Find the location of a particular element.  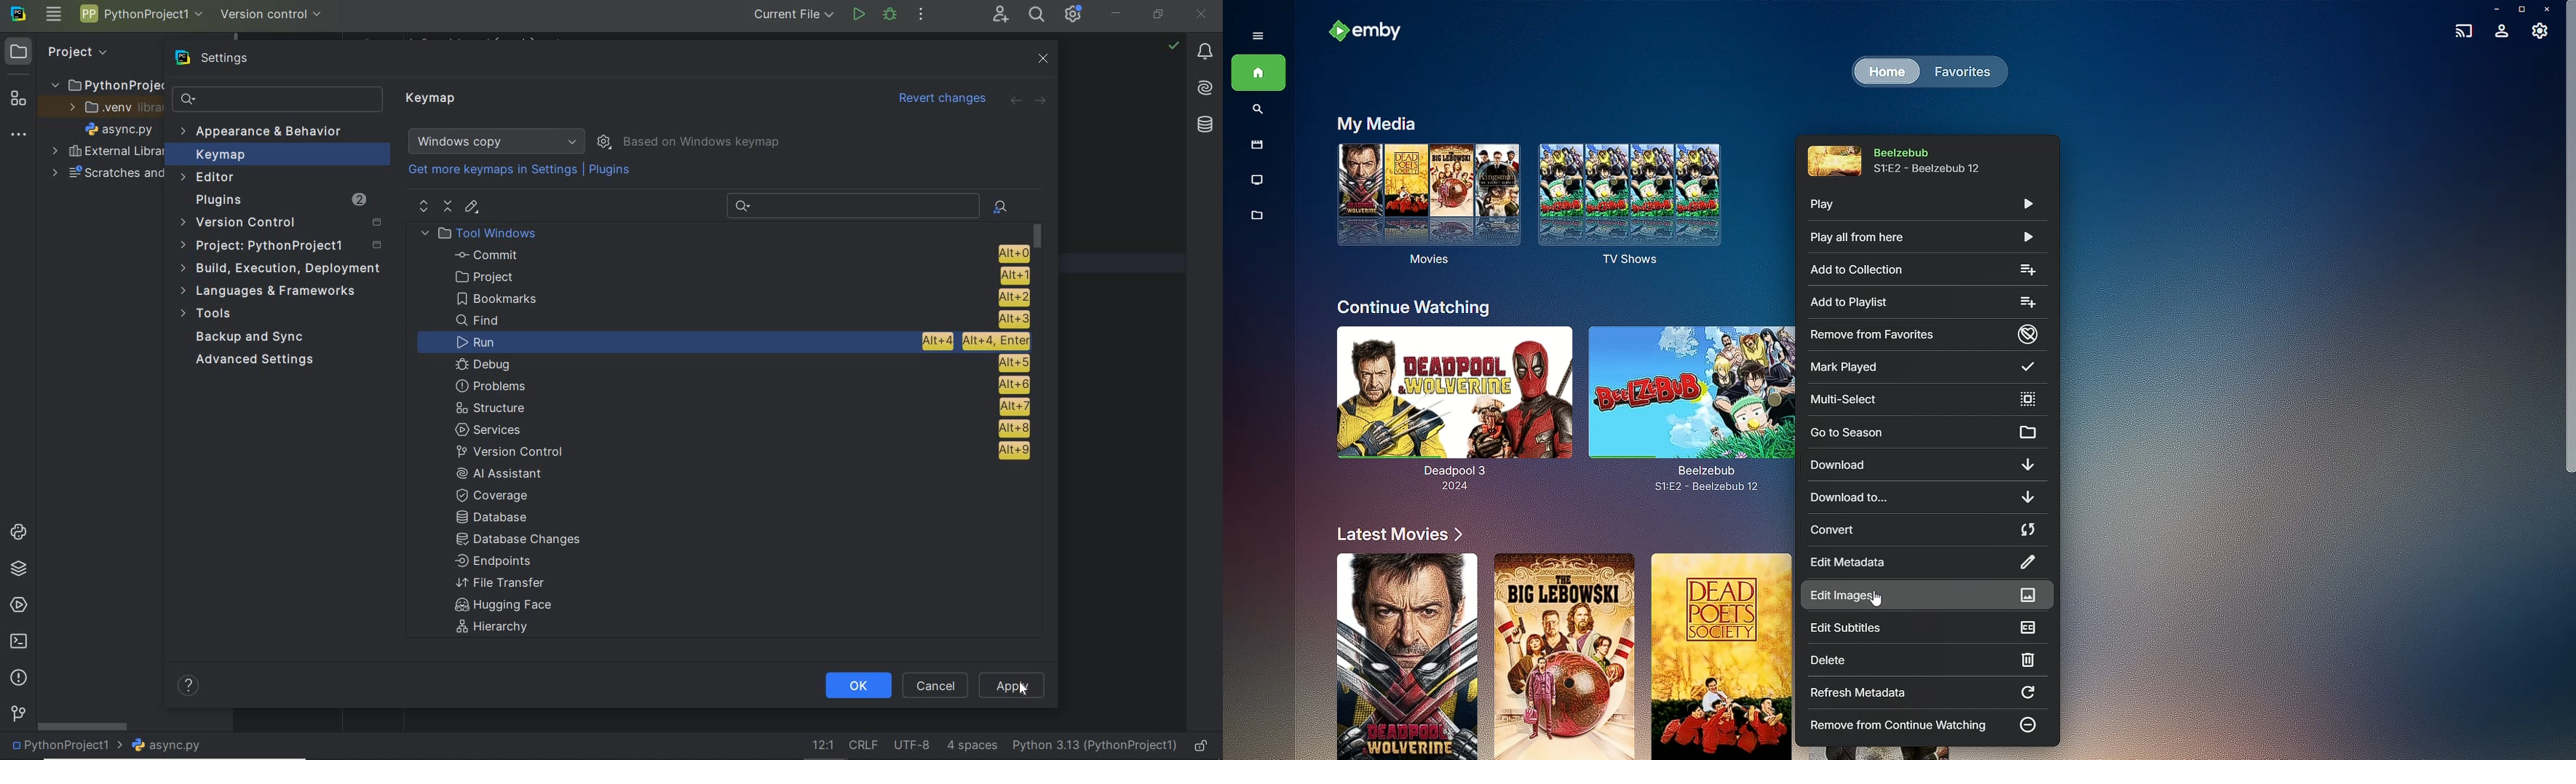

 is located at coordinates (1400, 655).